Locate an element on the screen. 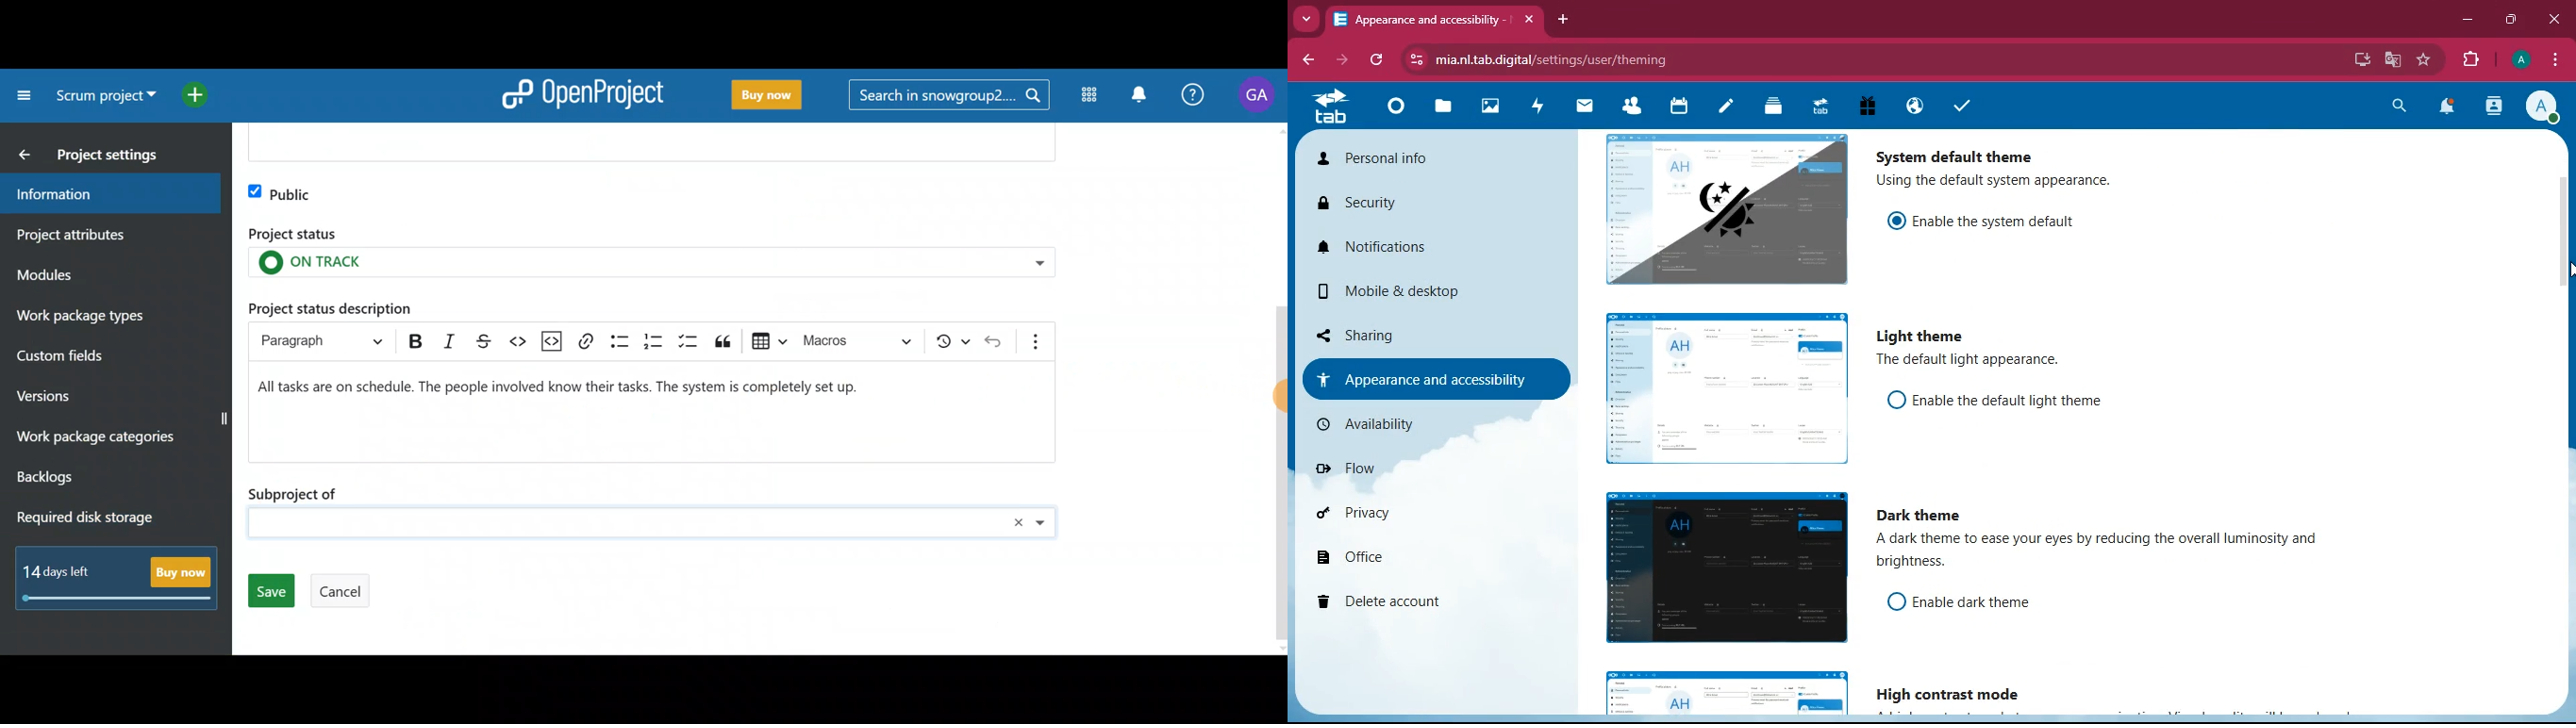 The image size is (2576, 728). Required disk storage is located at coordinates (112, 519).